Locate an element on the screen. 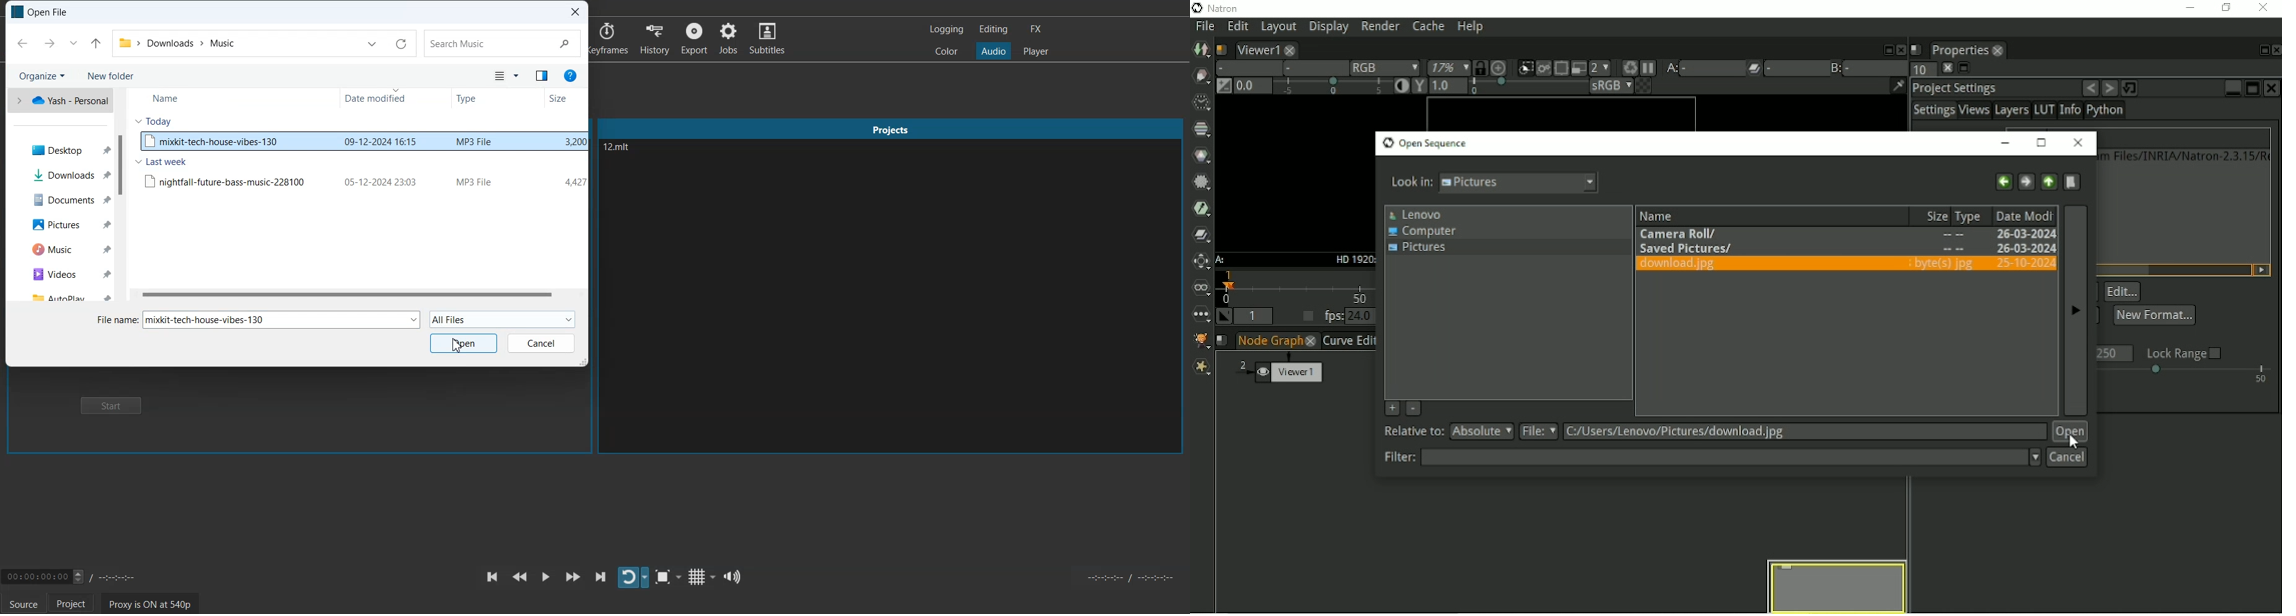 This screenshot has width=2296, height=616. File Path Address is located at coordinates (177, 42).